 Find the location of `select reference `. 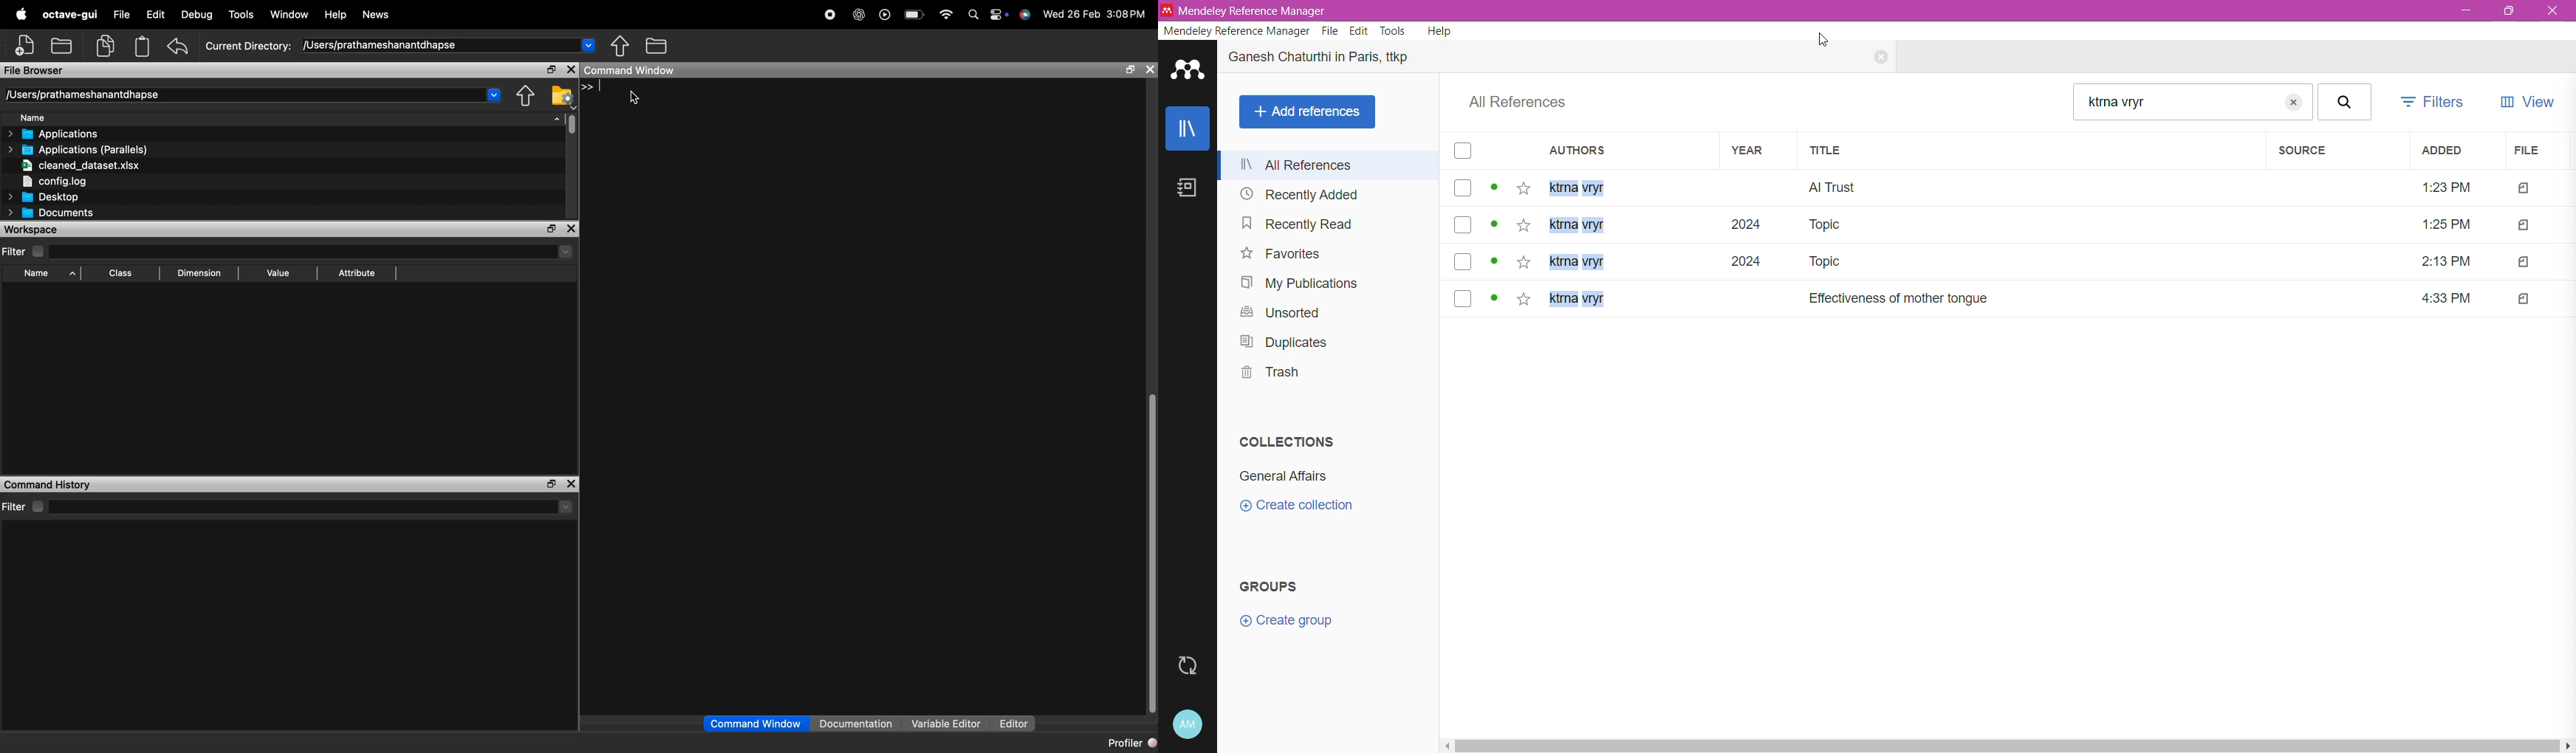

select reference  is located at coordinates (1462, 261).